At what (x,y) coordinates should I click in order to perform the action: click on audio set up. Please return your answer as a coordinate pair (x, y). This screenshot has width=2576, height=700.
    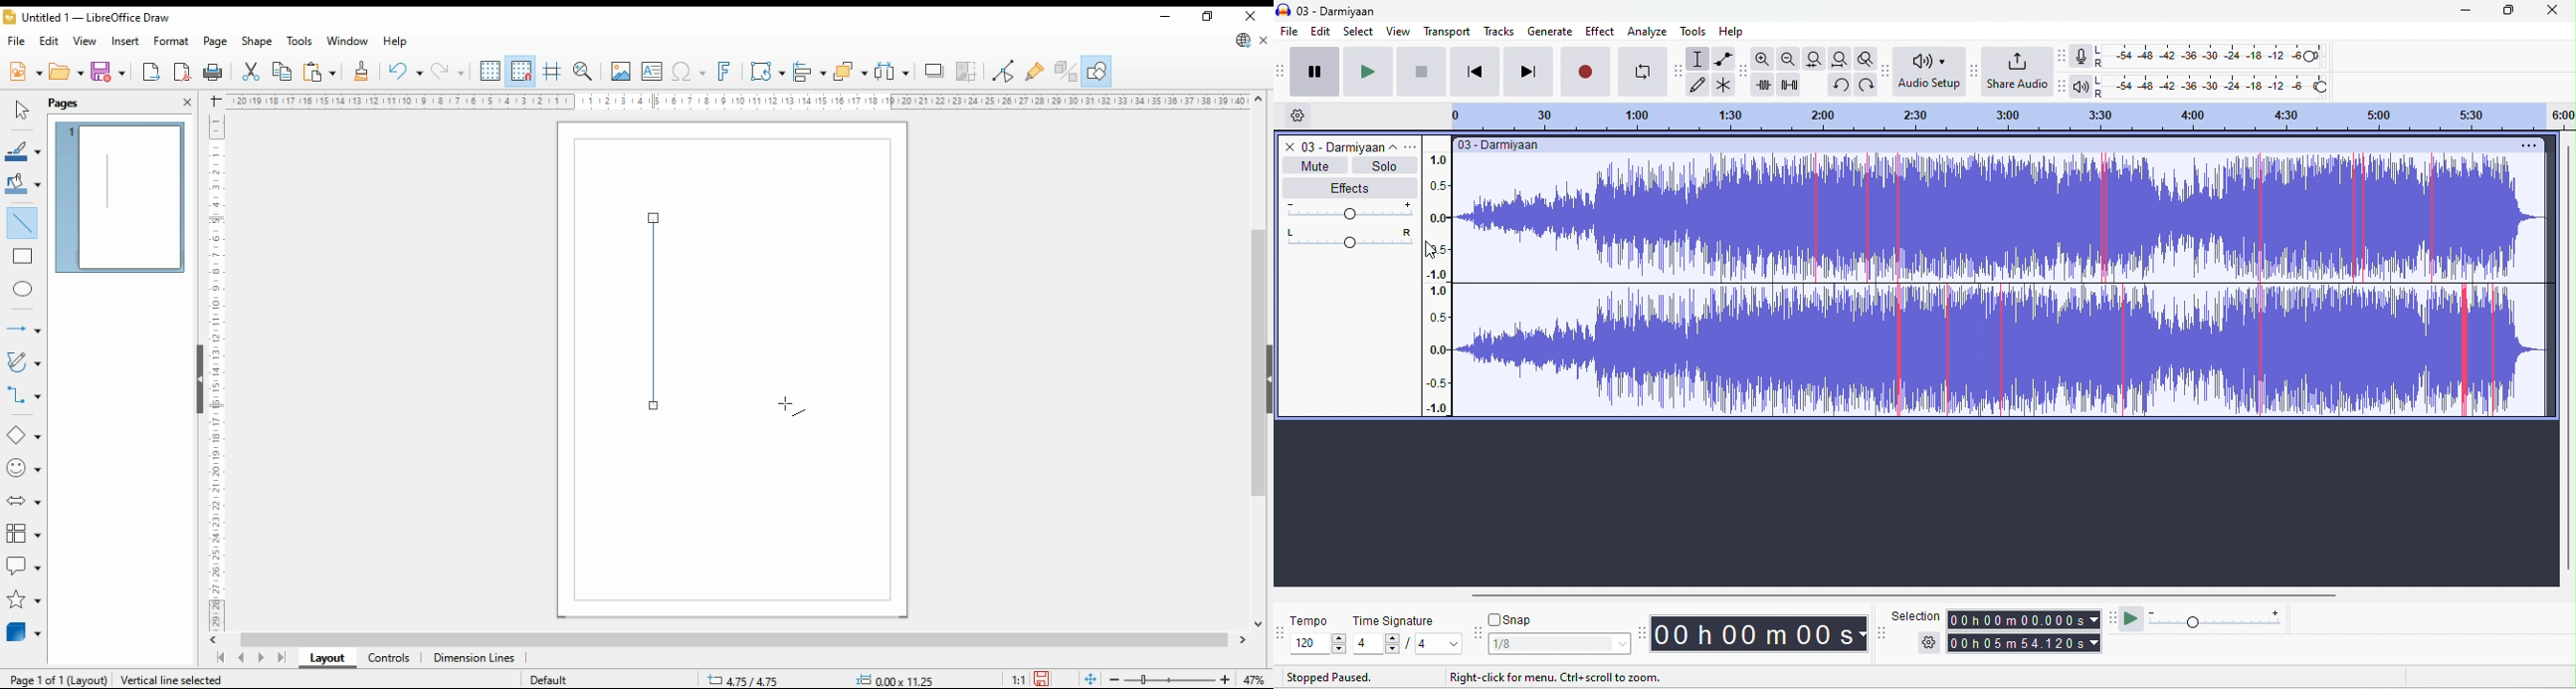
    Looking at the image, I should click on (1931, 71).